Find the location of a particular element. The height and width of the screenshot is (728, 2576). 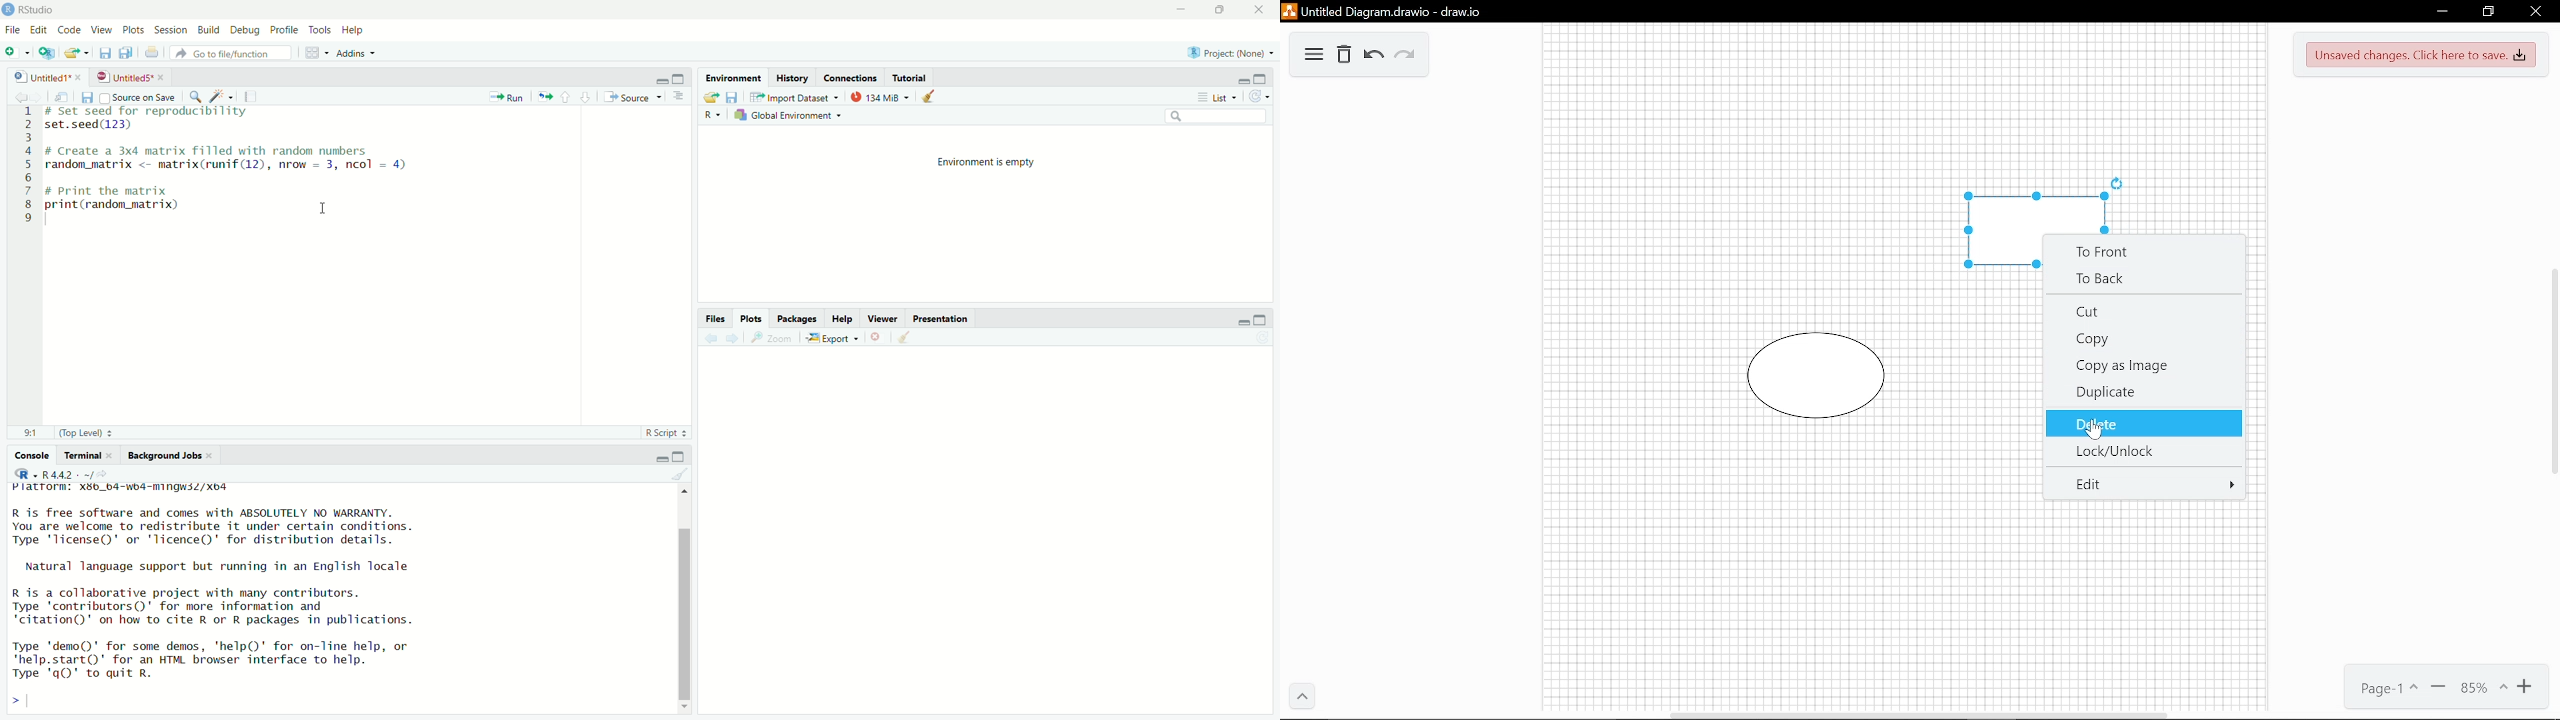

Environment is located at coordinates (733, 77).